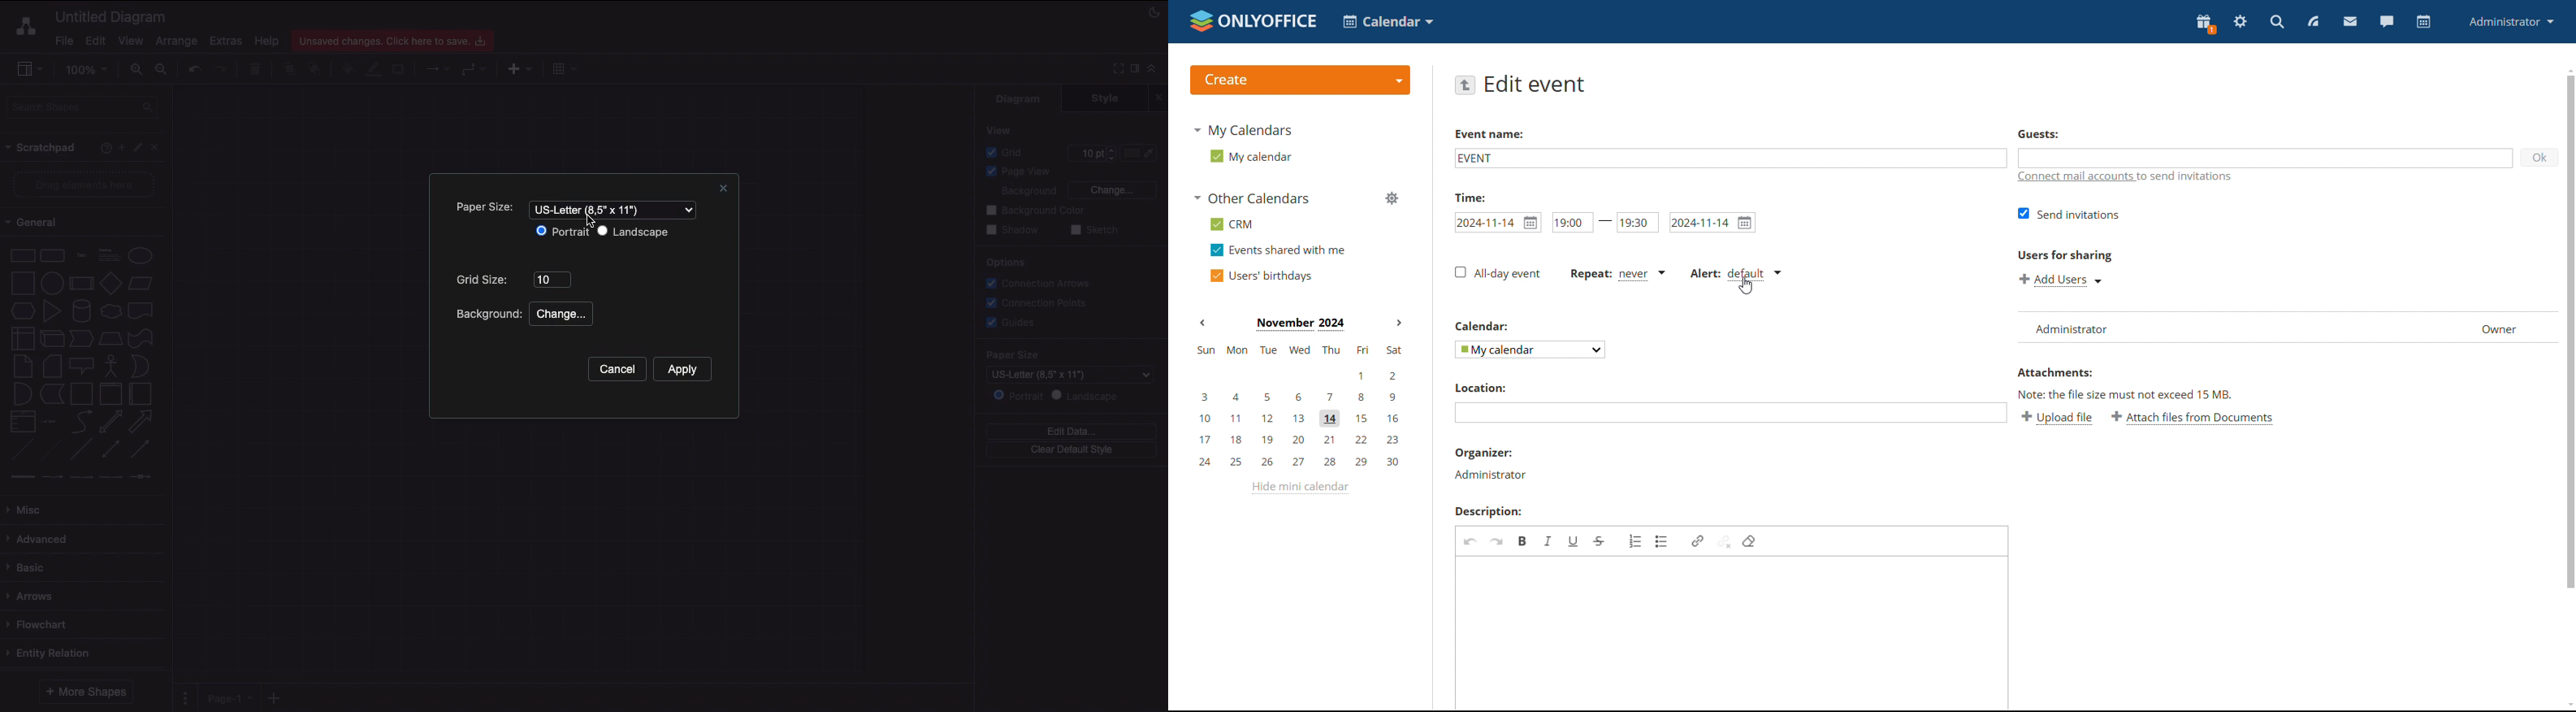  I want to click on File, so click(63, 41).